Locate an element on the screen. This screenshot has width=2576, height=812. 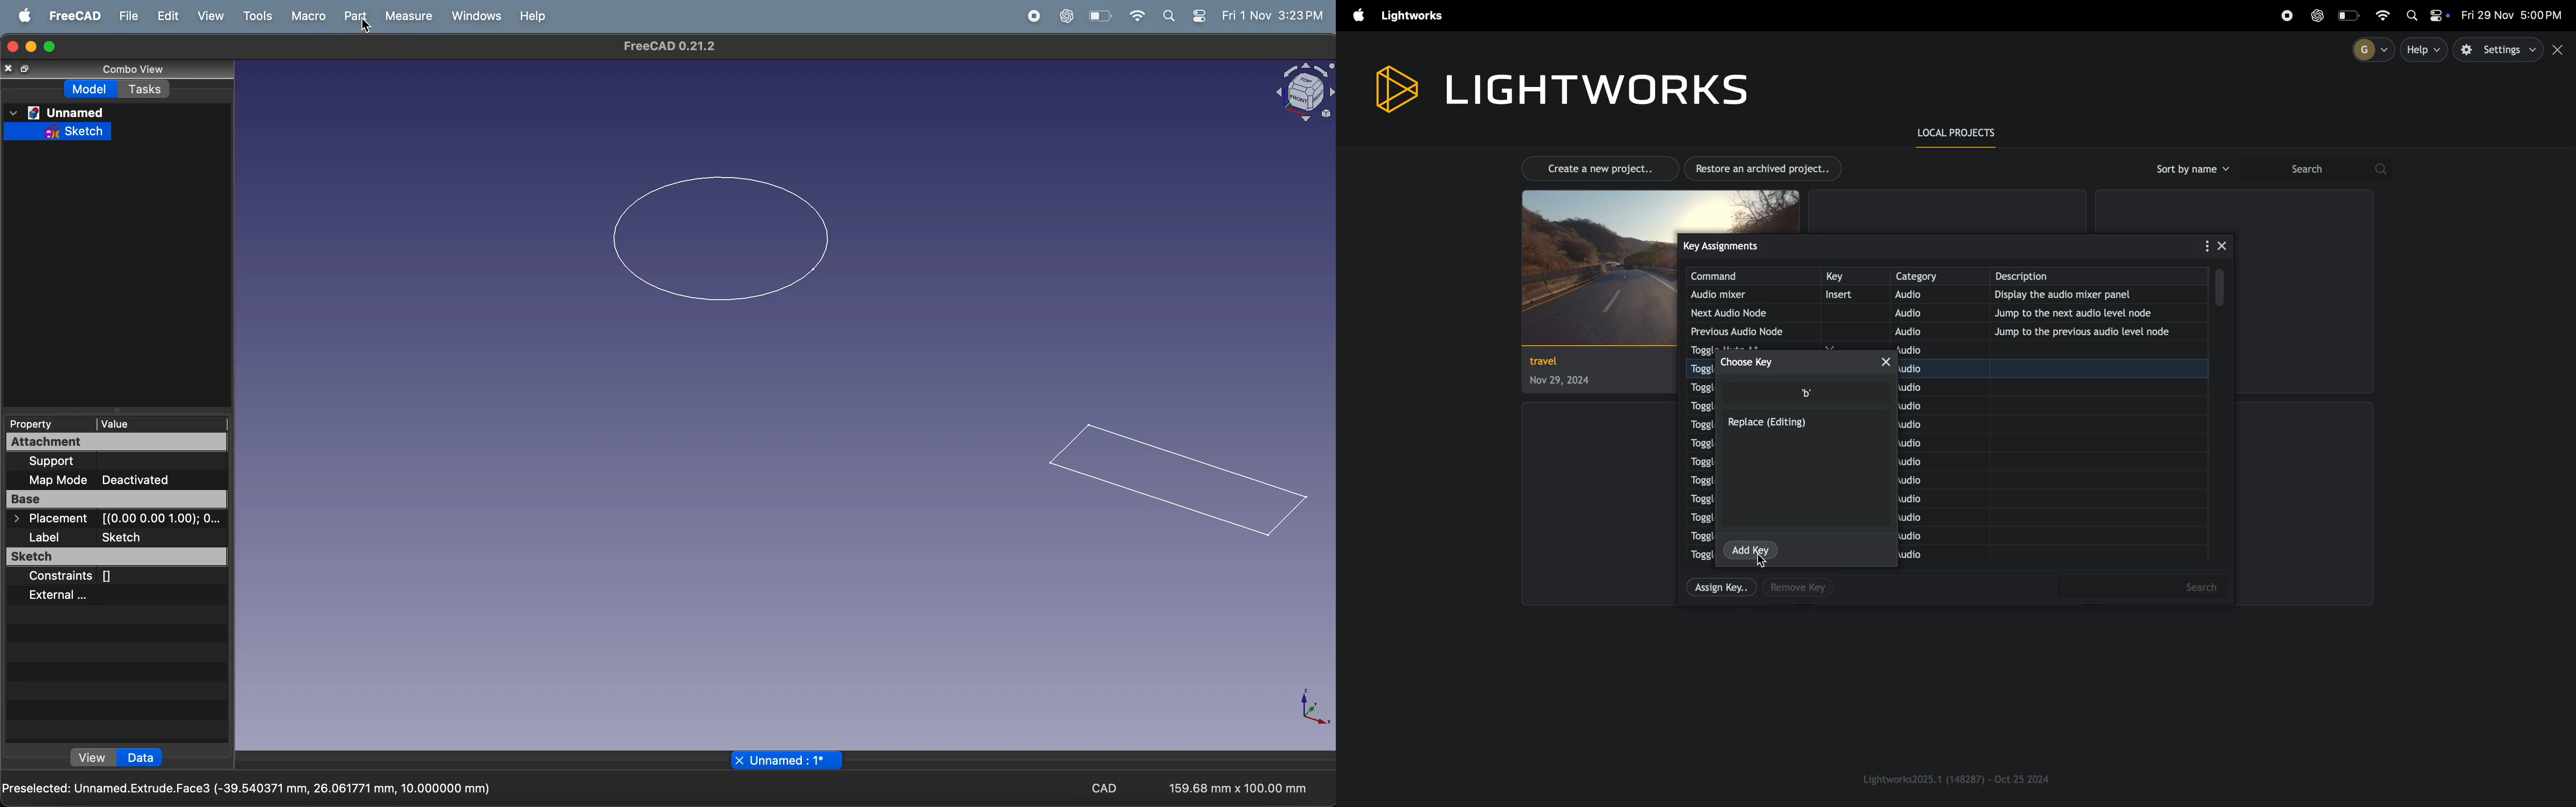
 is located at coordinates (2137, 589).